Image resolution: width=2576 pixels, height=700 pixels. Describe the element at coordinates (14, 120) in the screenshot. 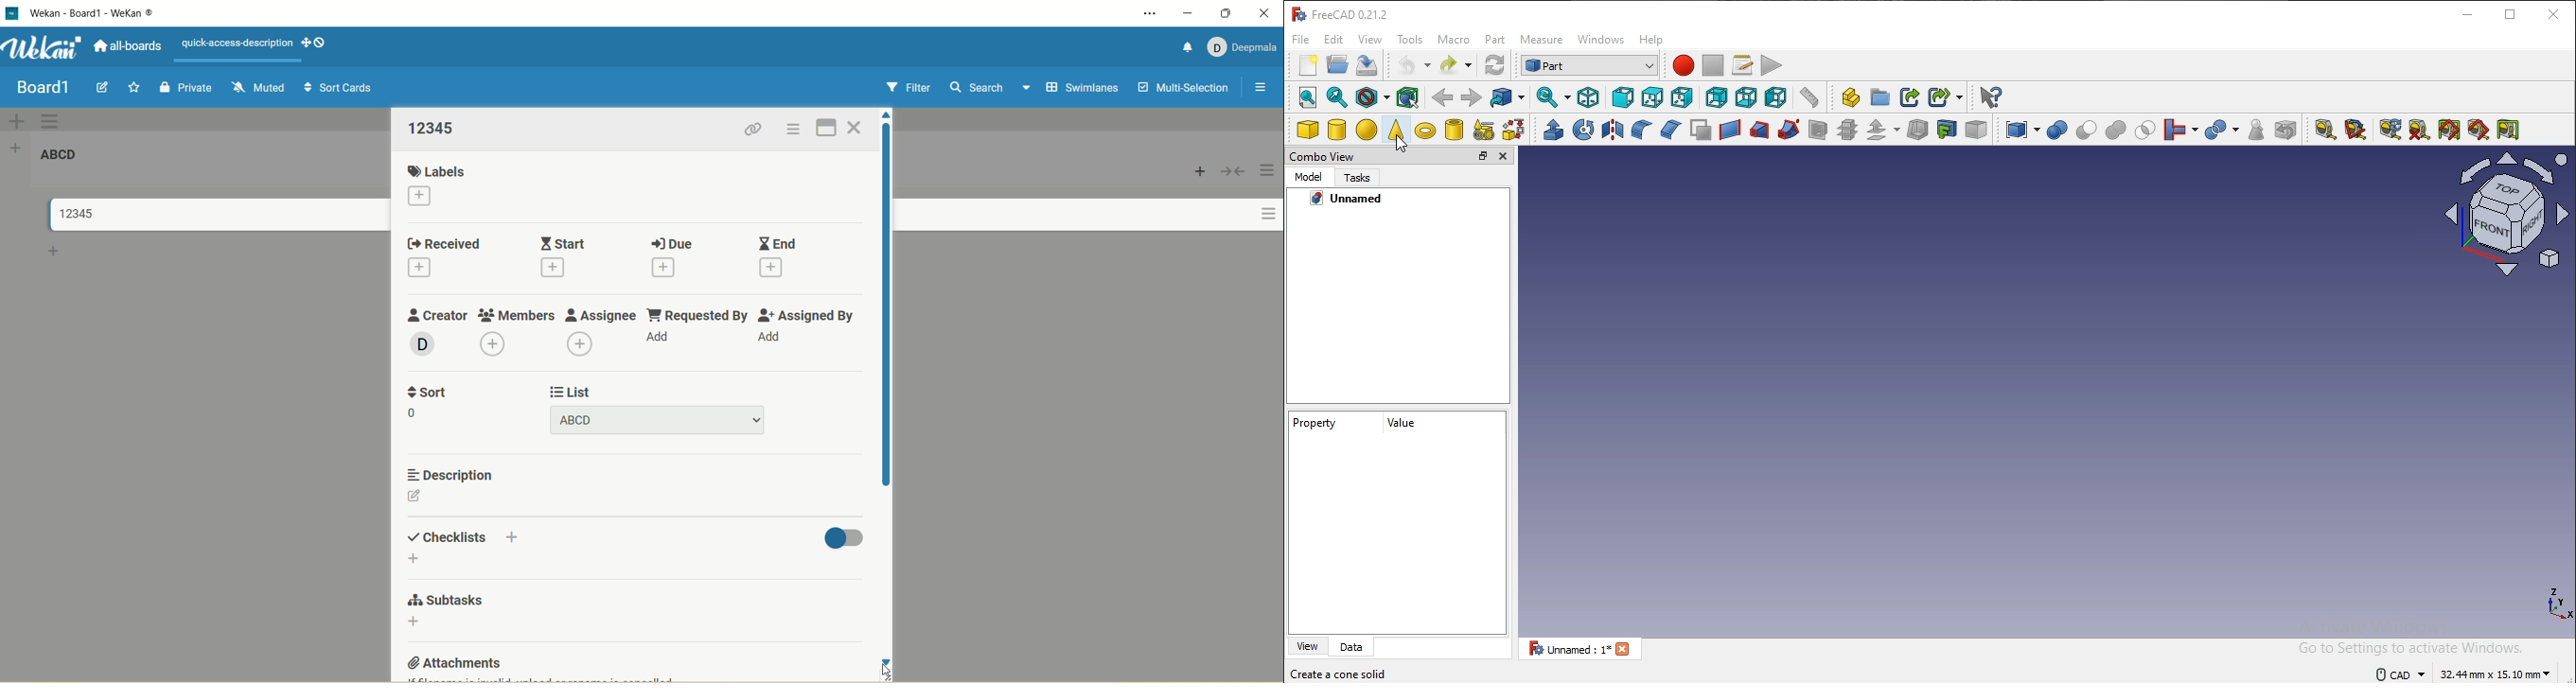

I see `add swimlane` at that location.